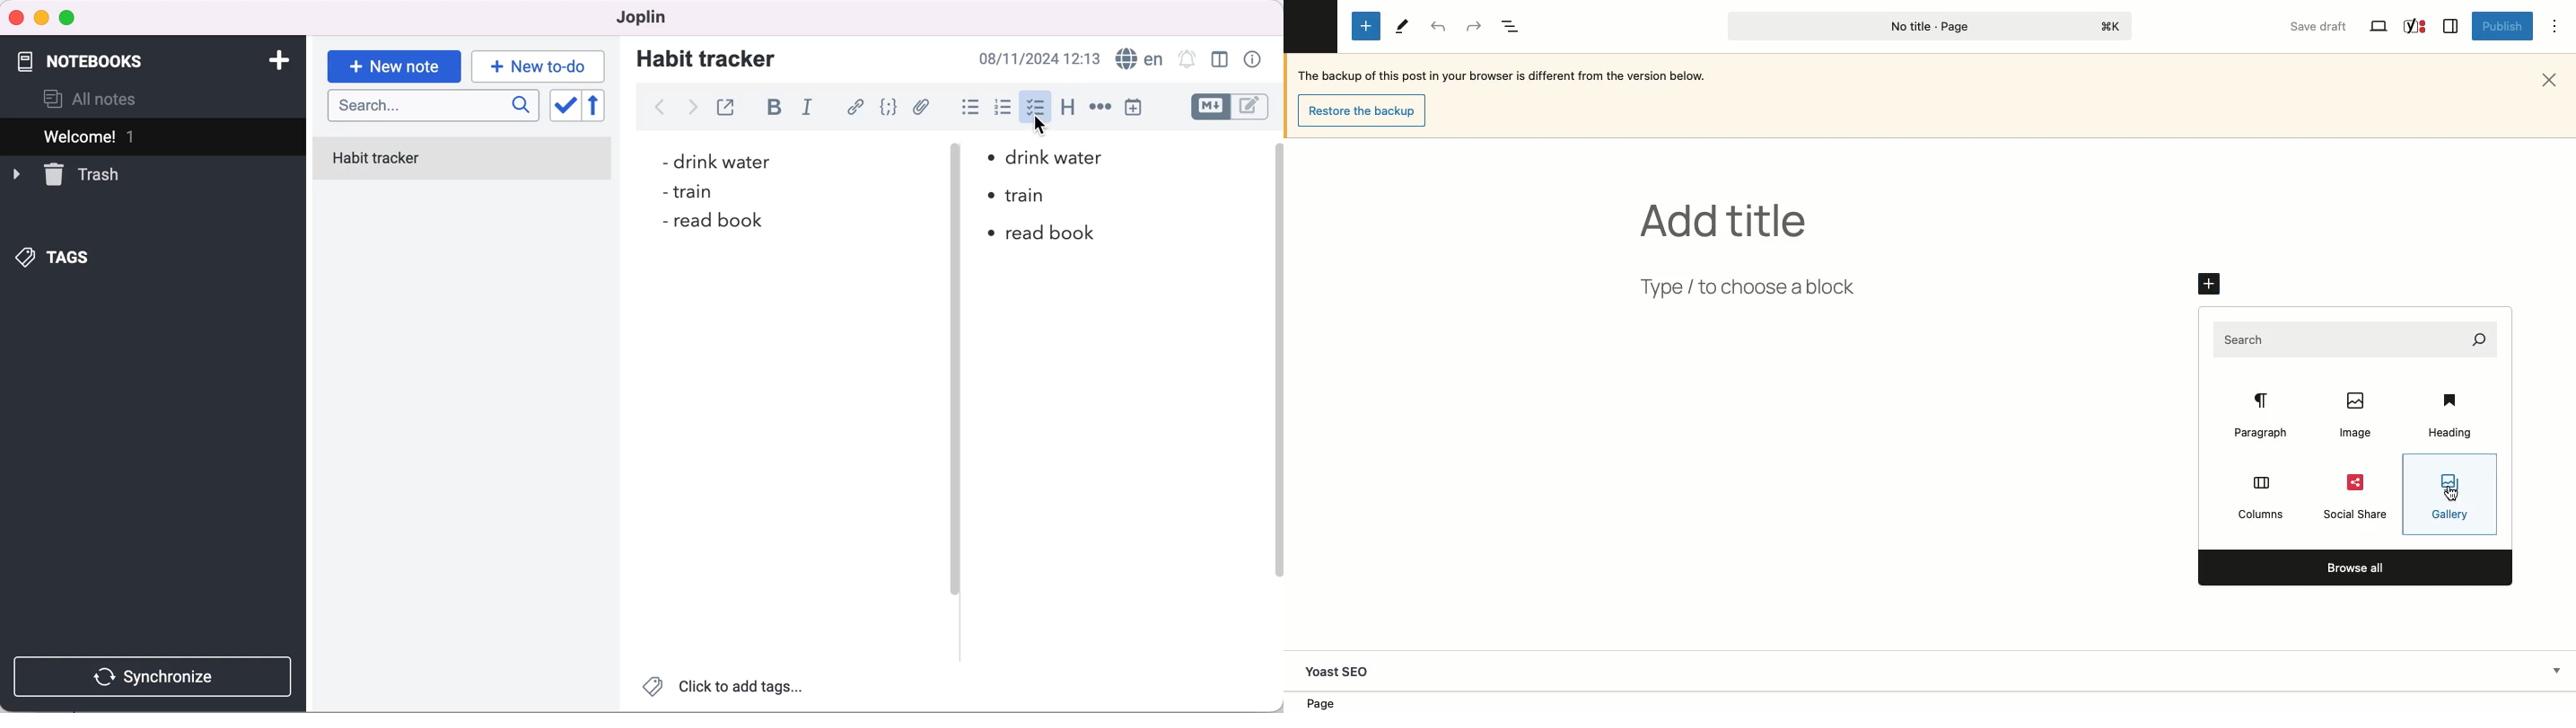  I want to click on reverse sort order, so click(602, 106).